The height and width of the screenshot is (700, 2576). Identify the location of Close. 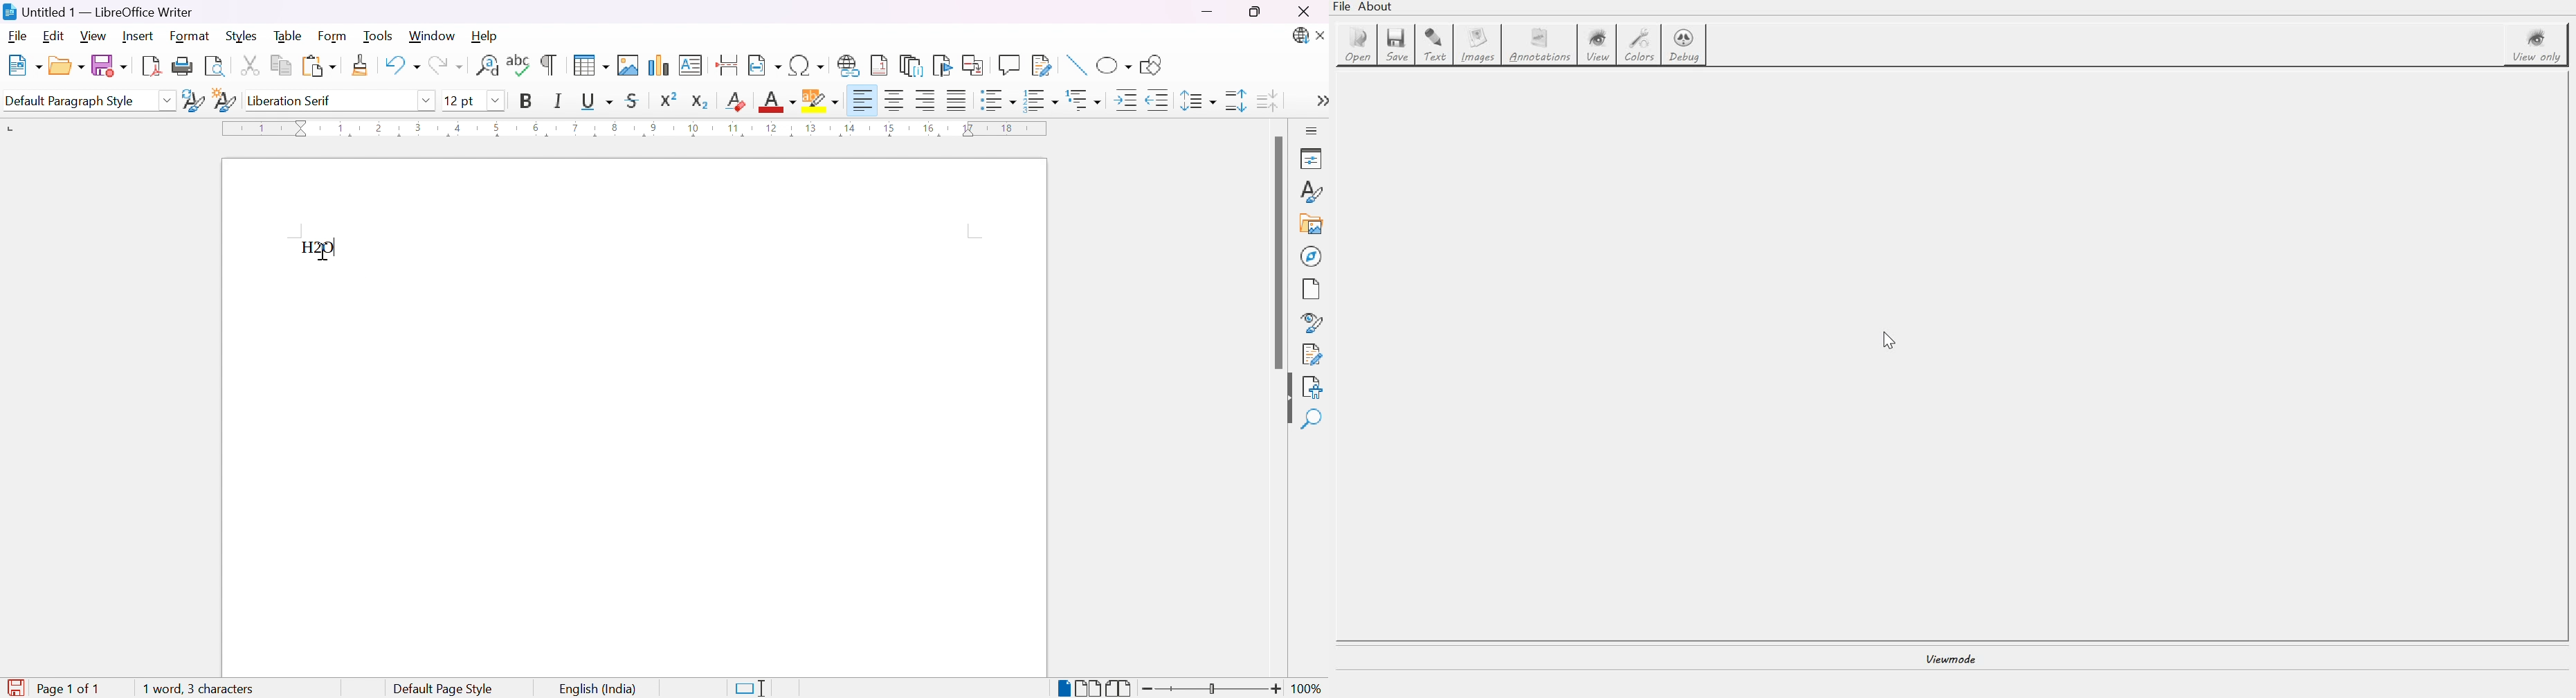
(1321, 37).